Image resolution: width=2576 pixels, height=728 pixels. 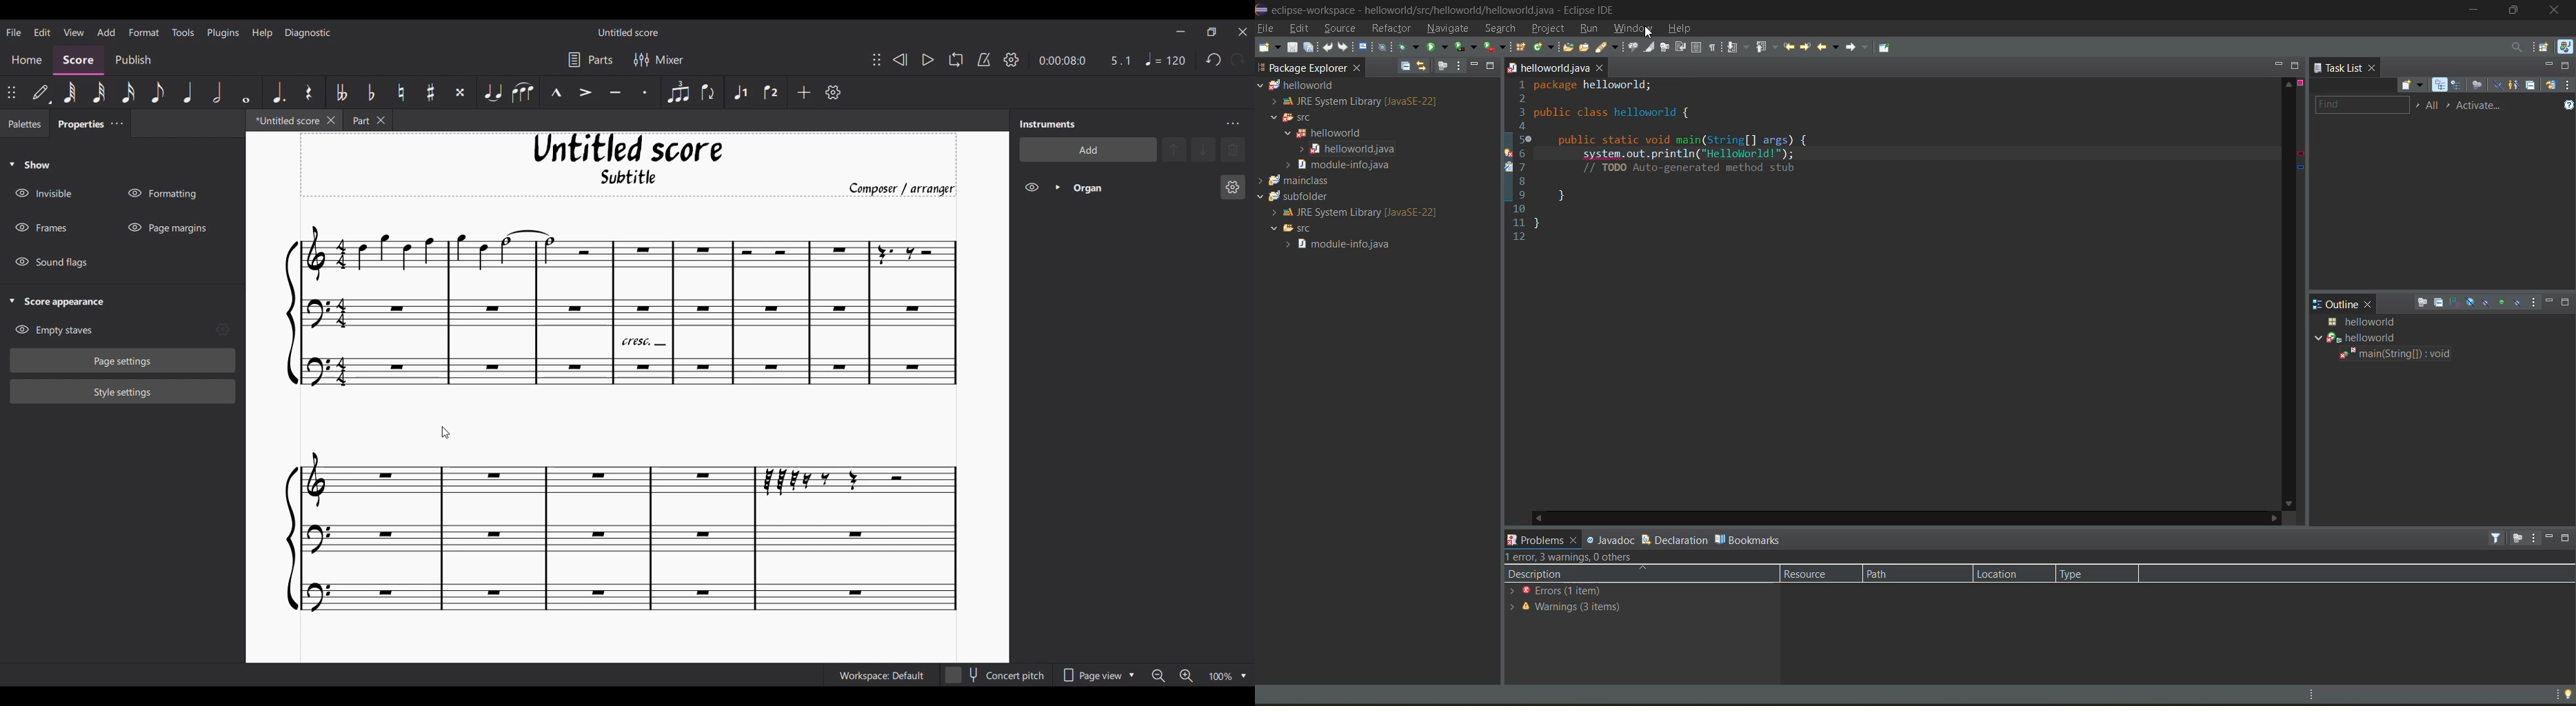 I want to click on code-1 package helloworld; 2 public class helloworld {a450 public static void main(String[] args) {6 system.out.printIn(“Hellokiorld!");7 // TODO Auto-generated method stub89}1011 }12, so click(x=1775, y=170).